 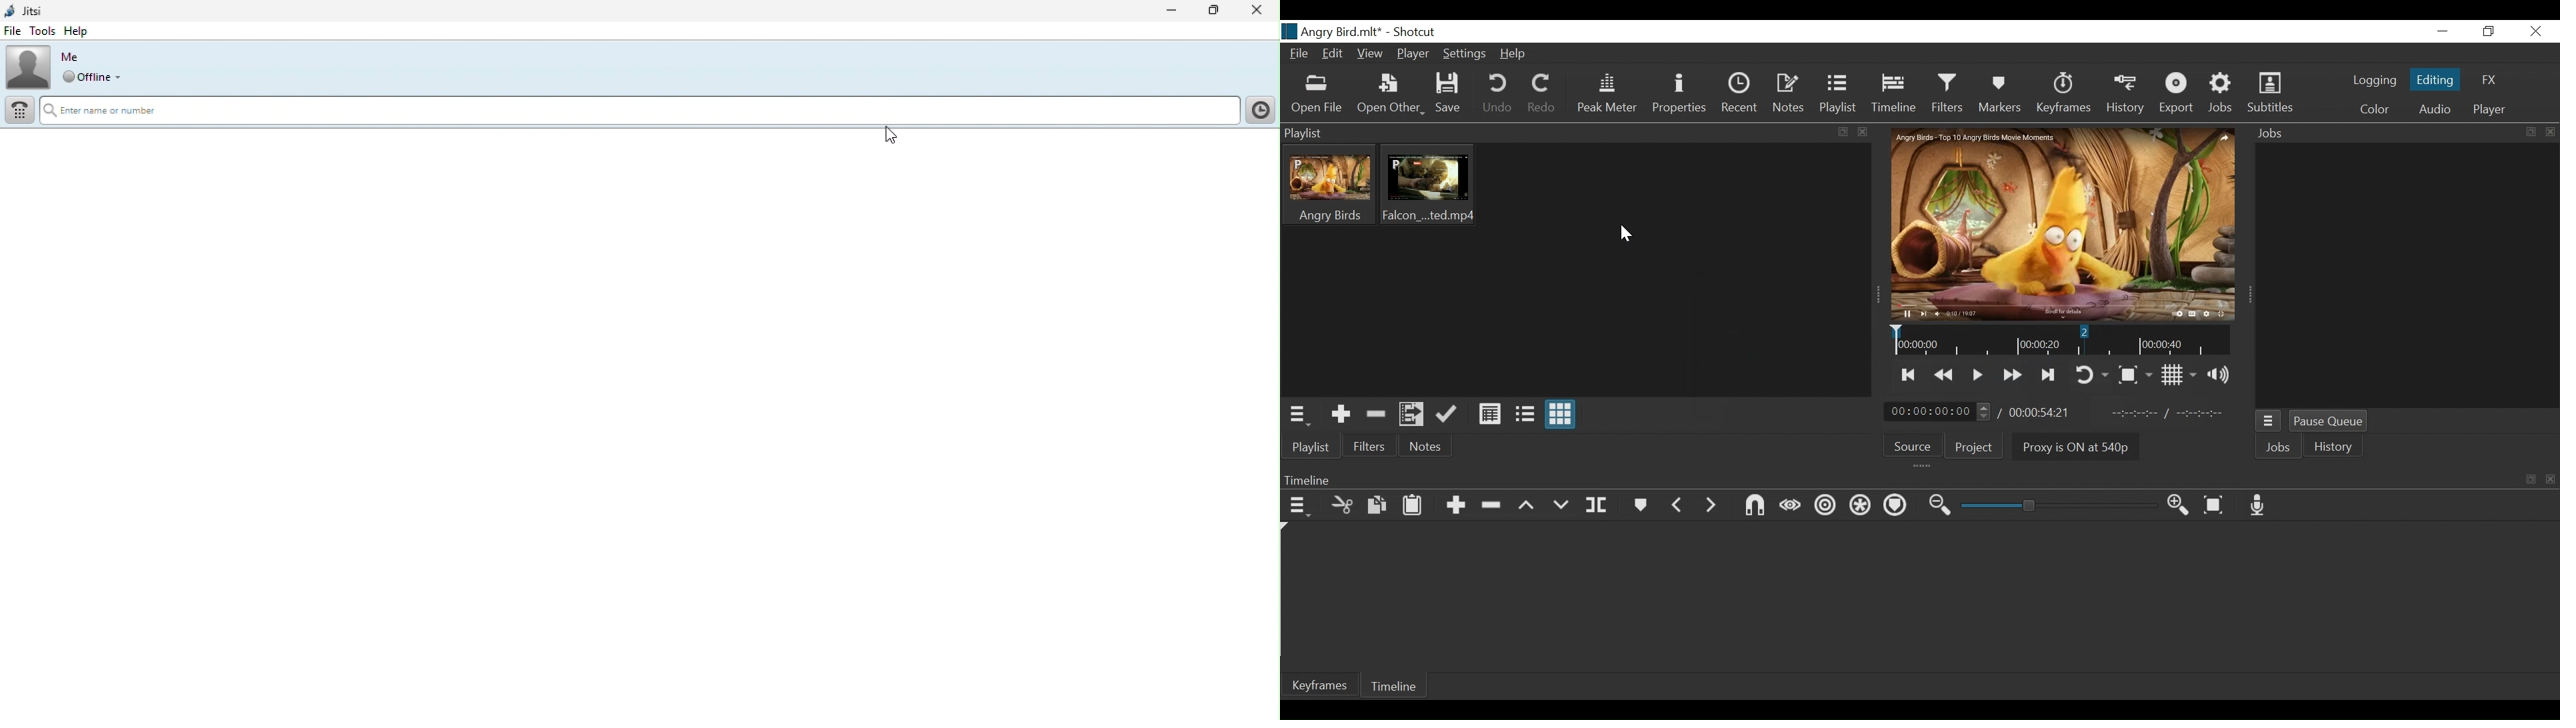 What do you see at coordinates (2175, 375) in the screenshot?
I see `Toggle Display grid on player` at bounding box center [2175, 375].